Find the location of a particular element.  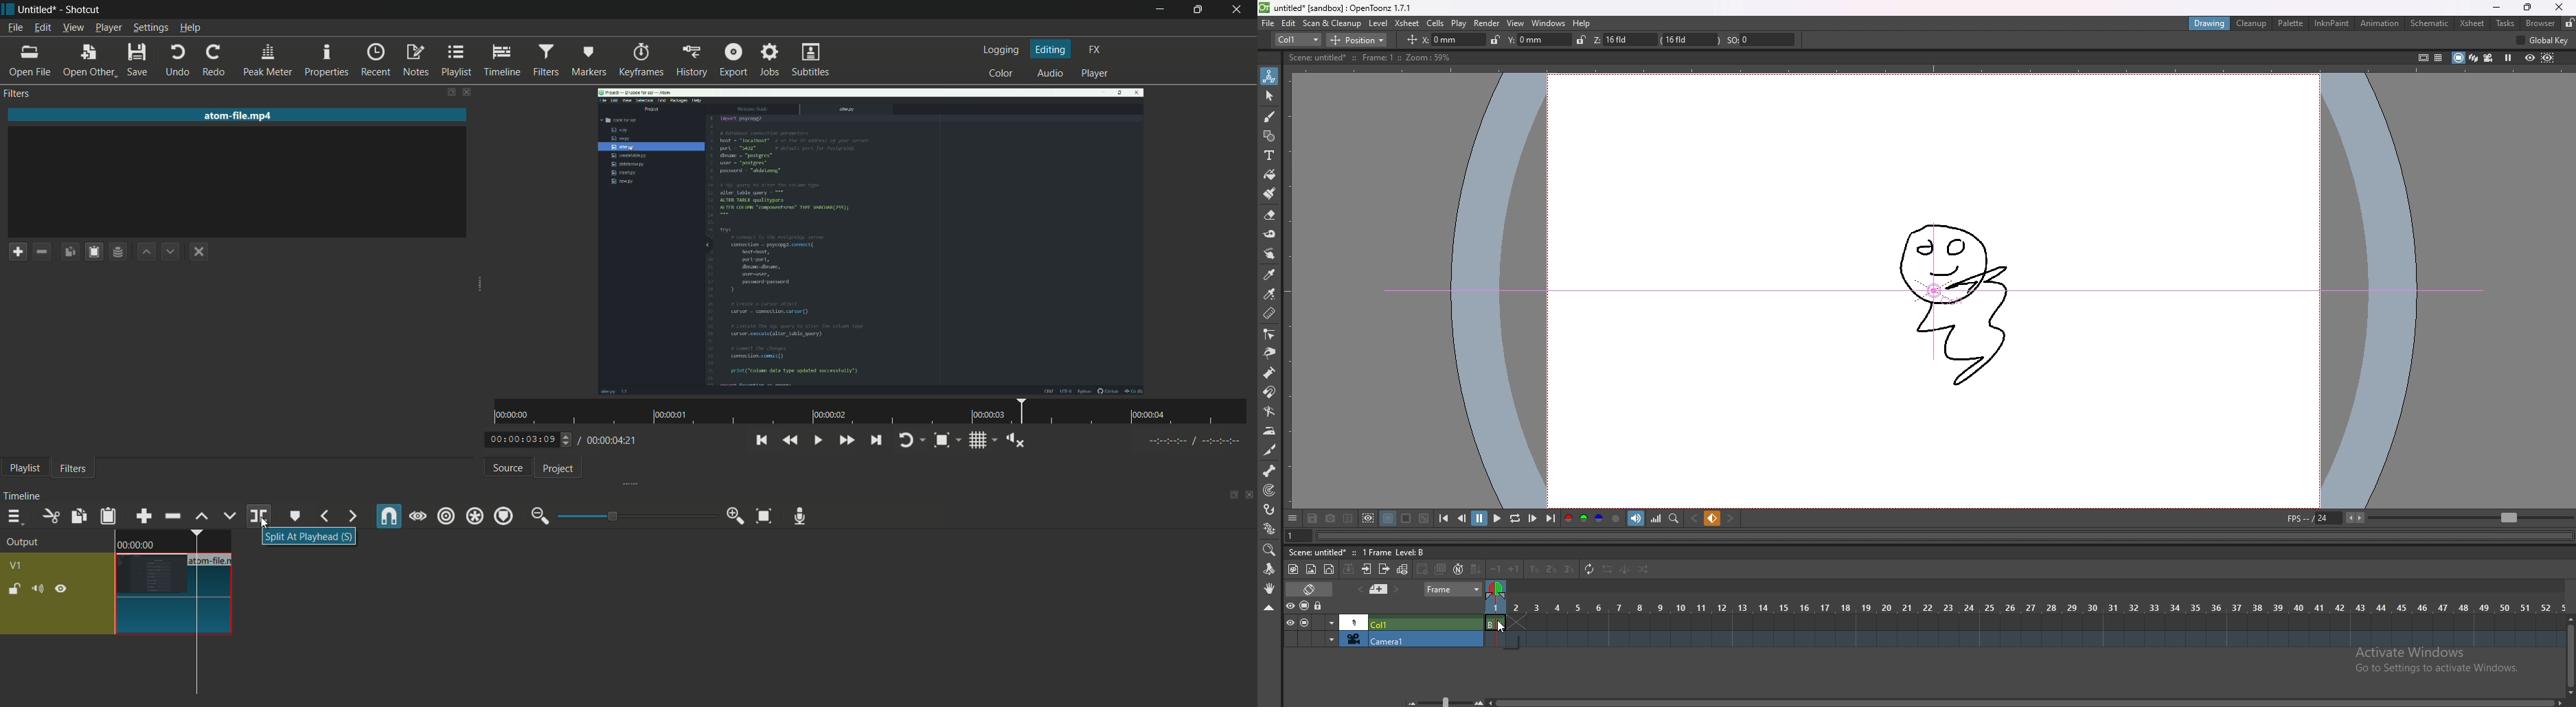

minimize is located at coordinates (1159, 10).